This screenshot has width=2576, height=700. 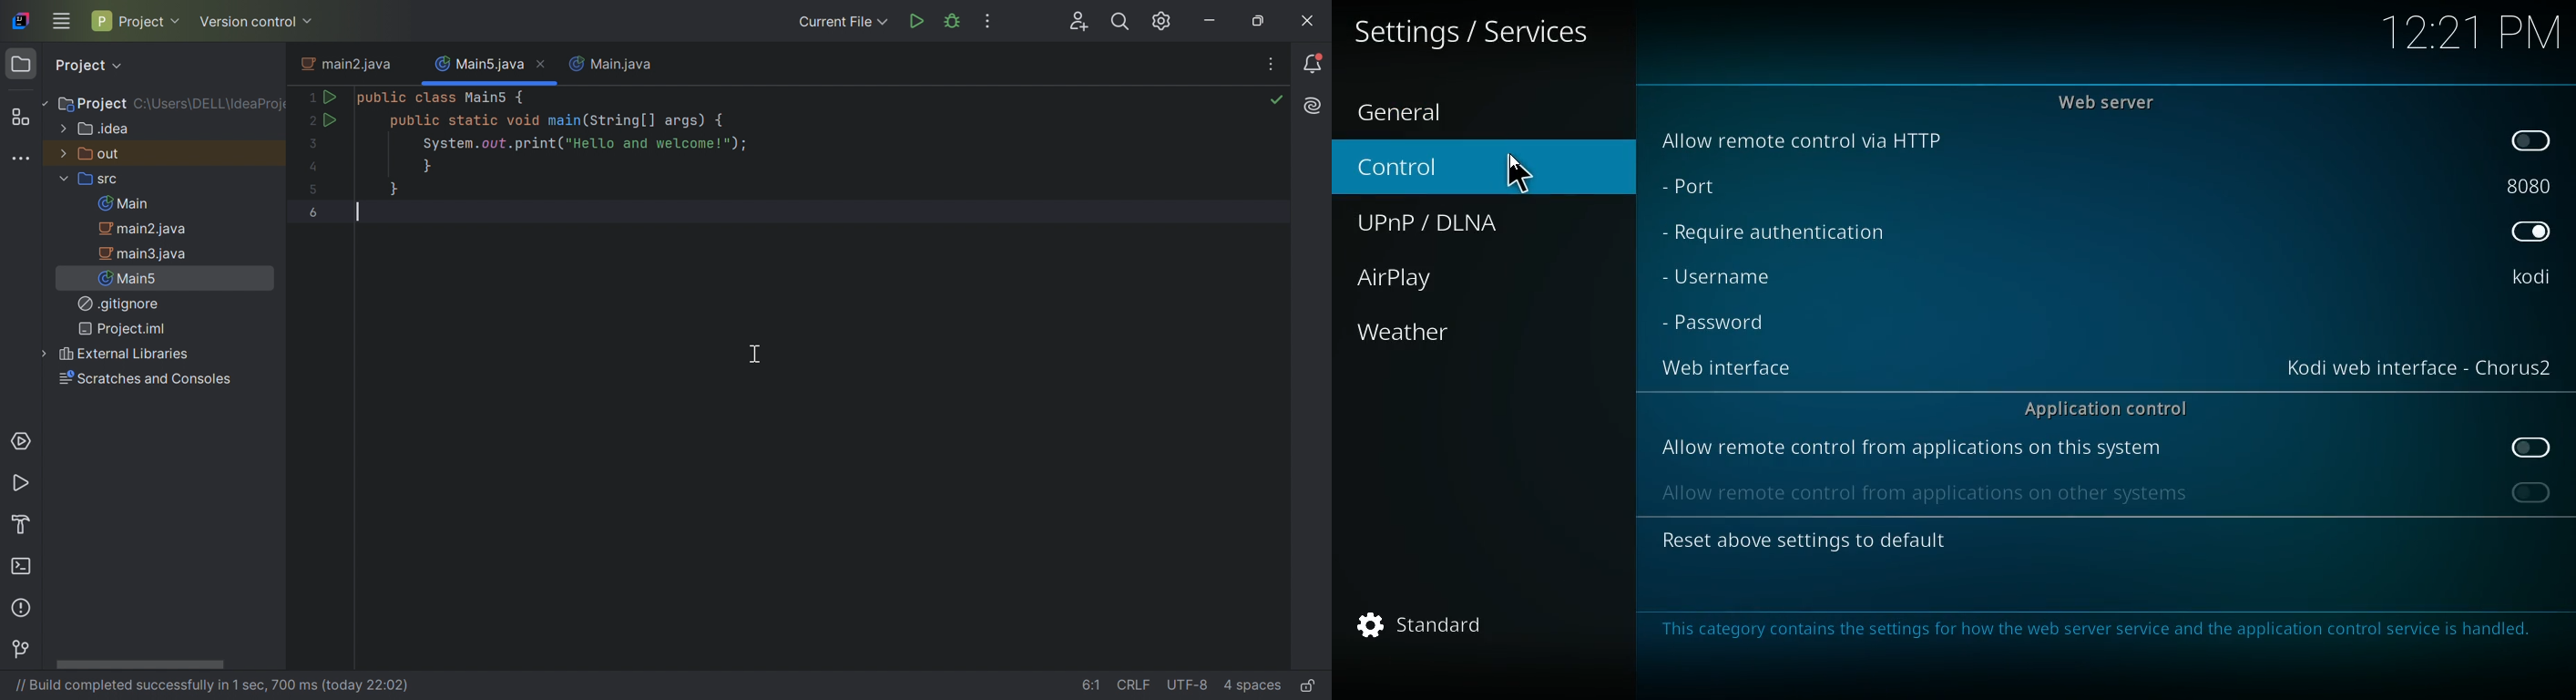 I want to click on general, so click(x=1482, y=115).